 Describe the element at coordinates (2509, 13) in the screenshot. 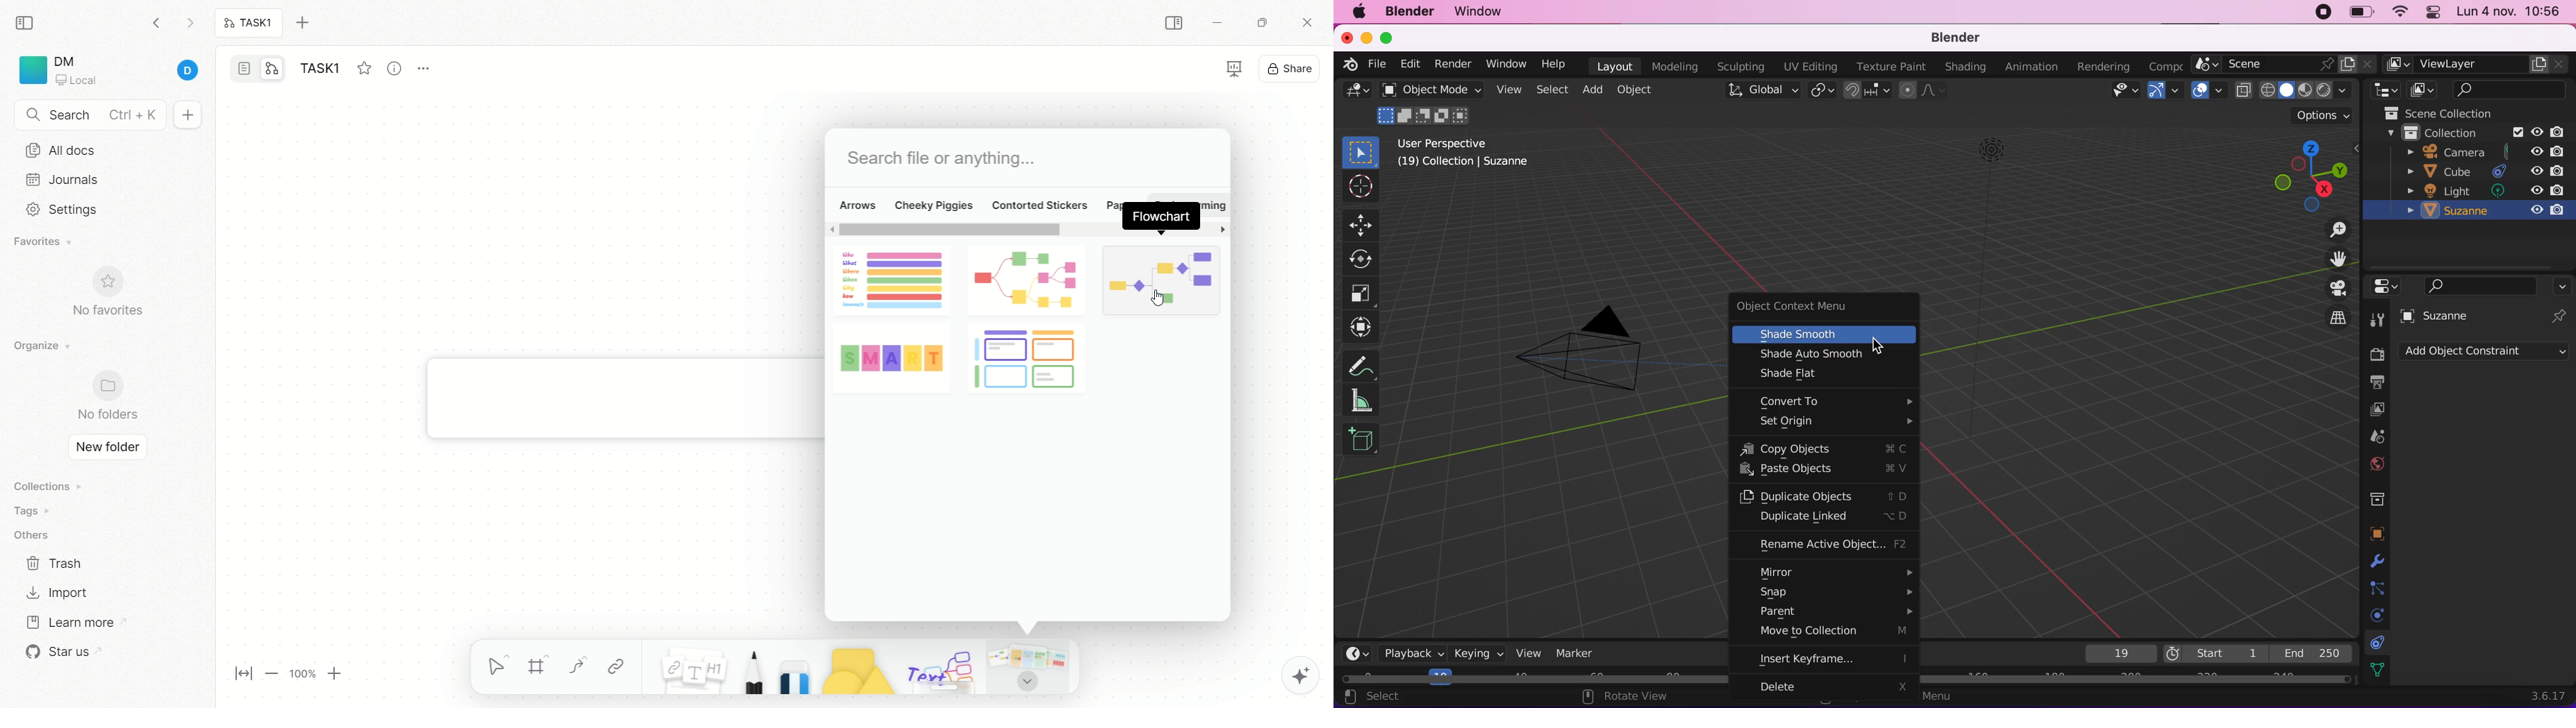

I see `time and date` at that location.